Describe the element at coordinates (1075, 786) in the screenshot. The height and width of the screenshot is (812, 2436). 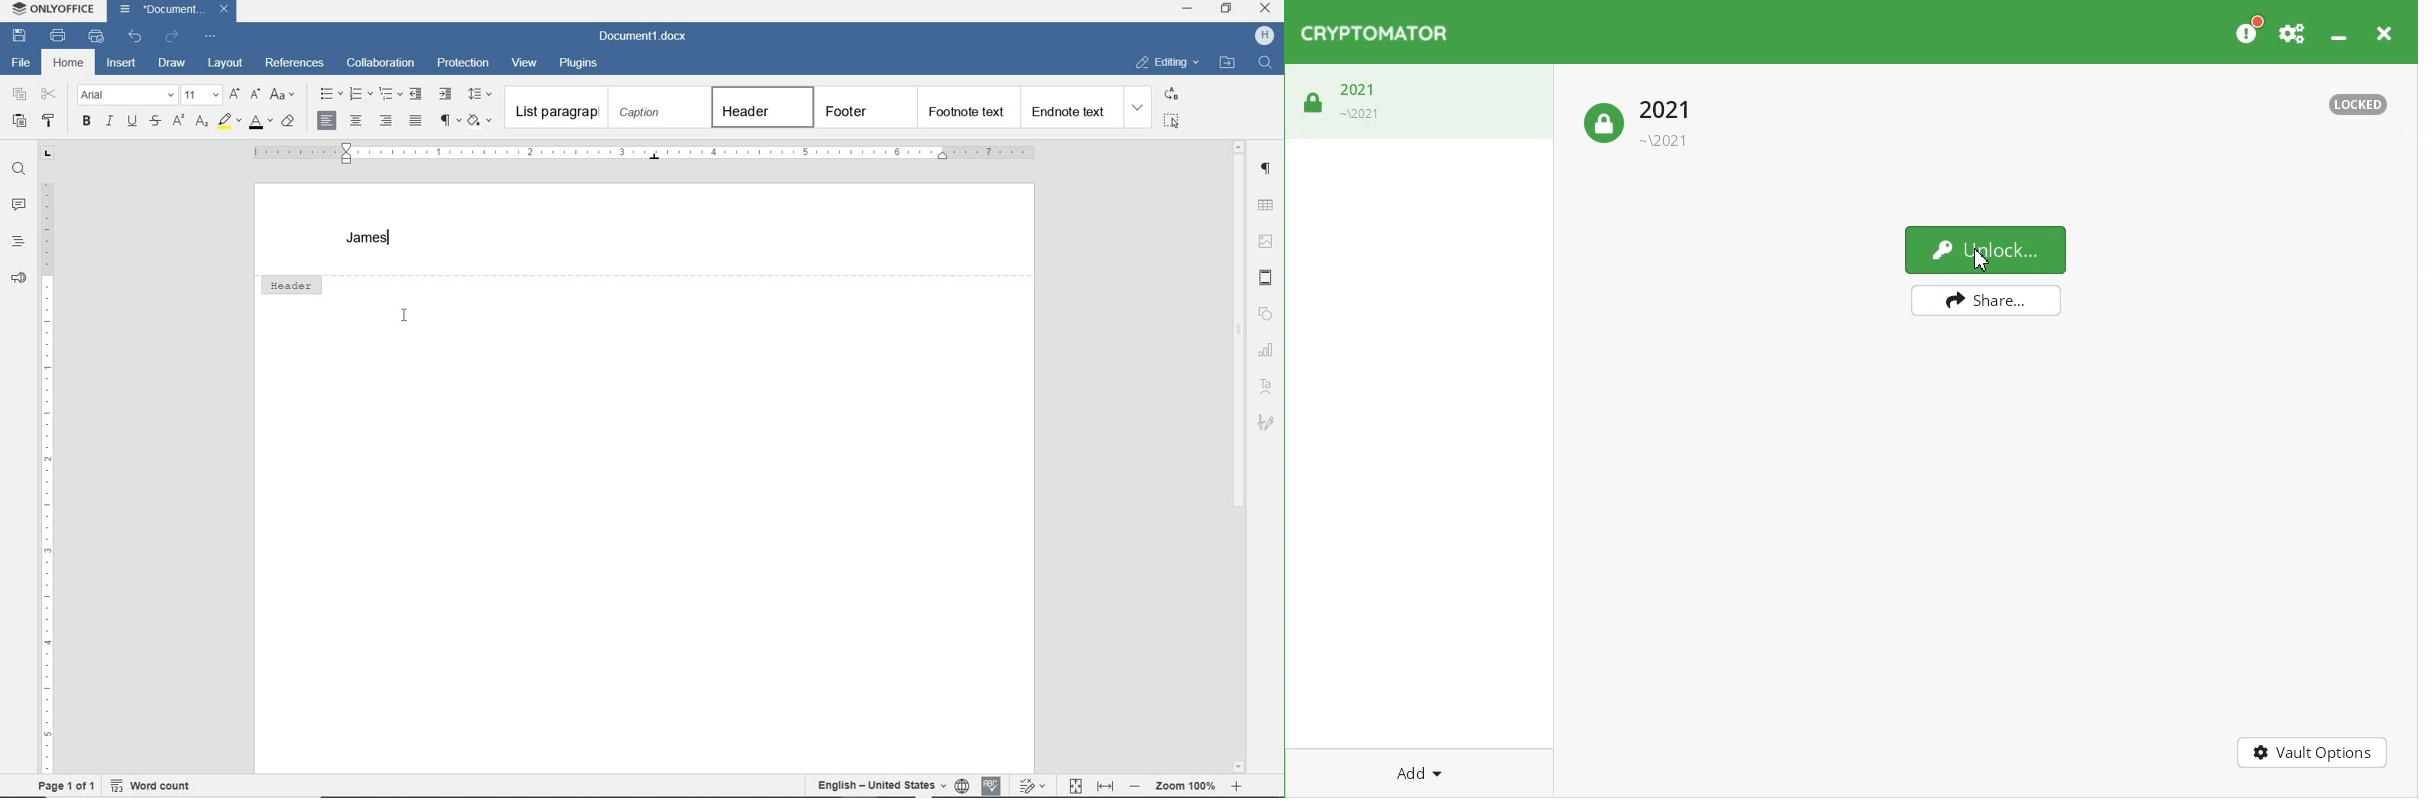
I see `fit to page` at that location.